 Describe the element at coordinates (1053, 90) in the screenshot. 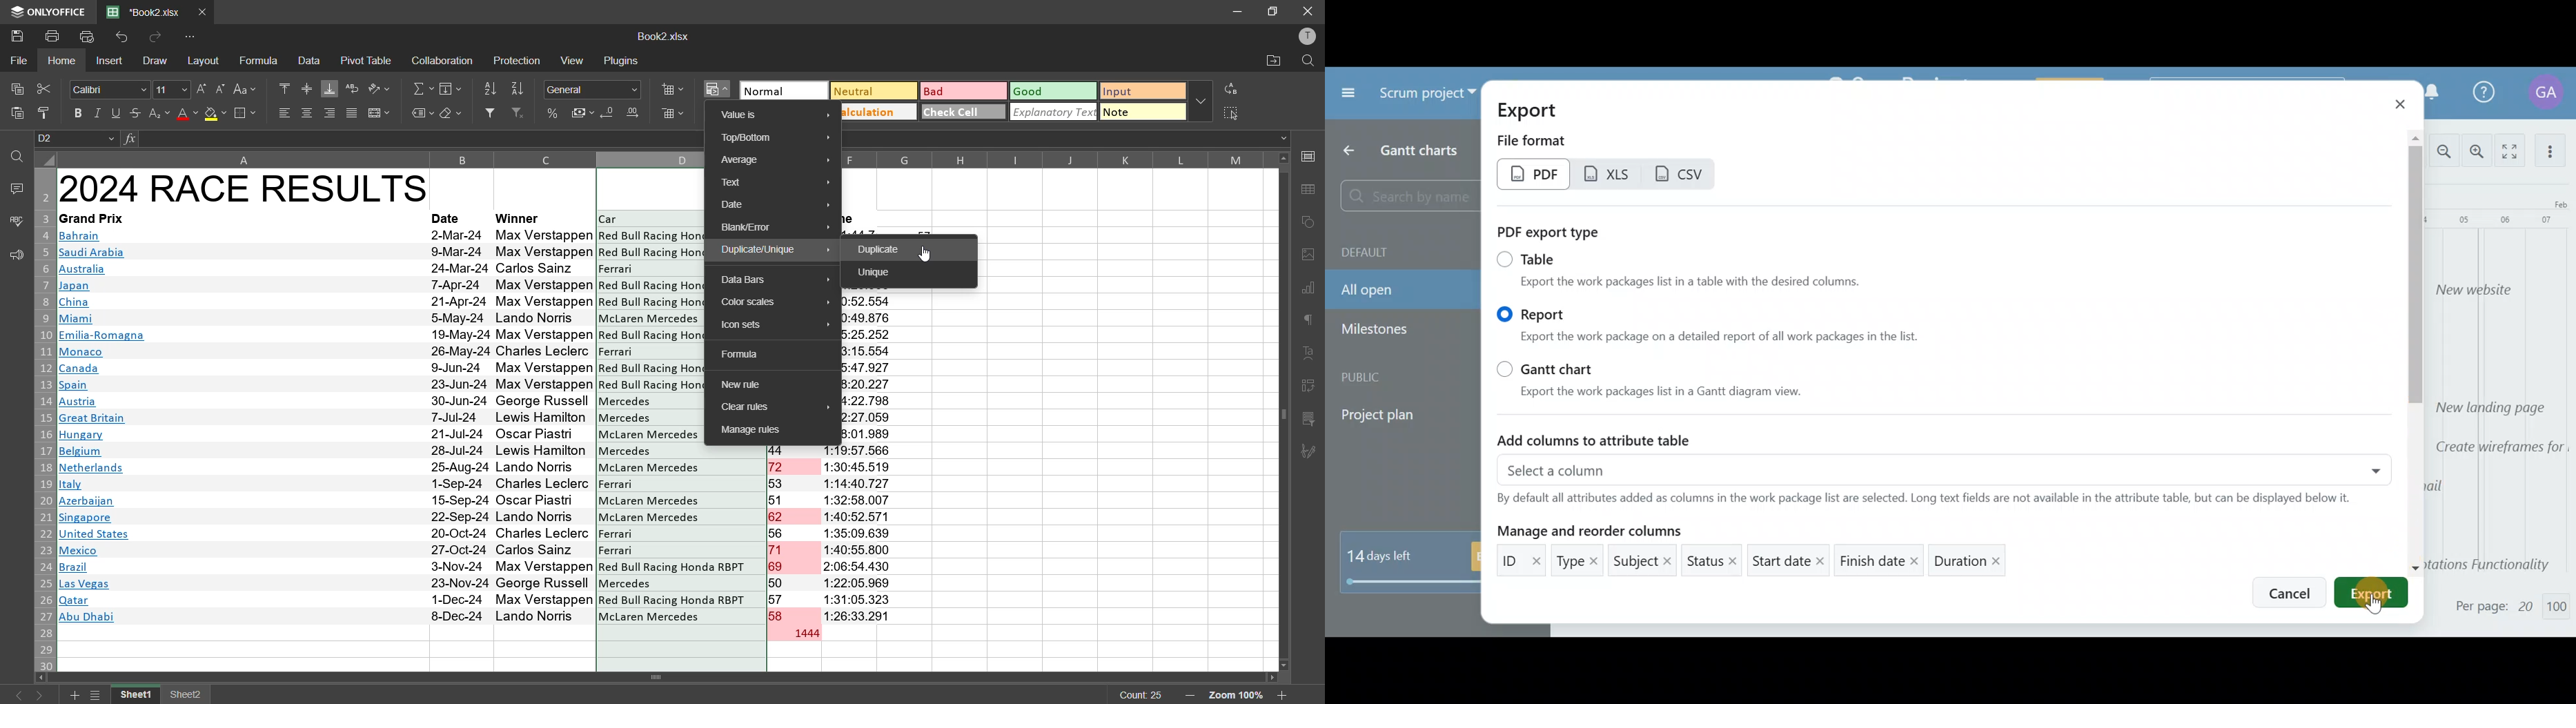

I see `good` at that location.